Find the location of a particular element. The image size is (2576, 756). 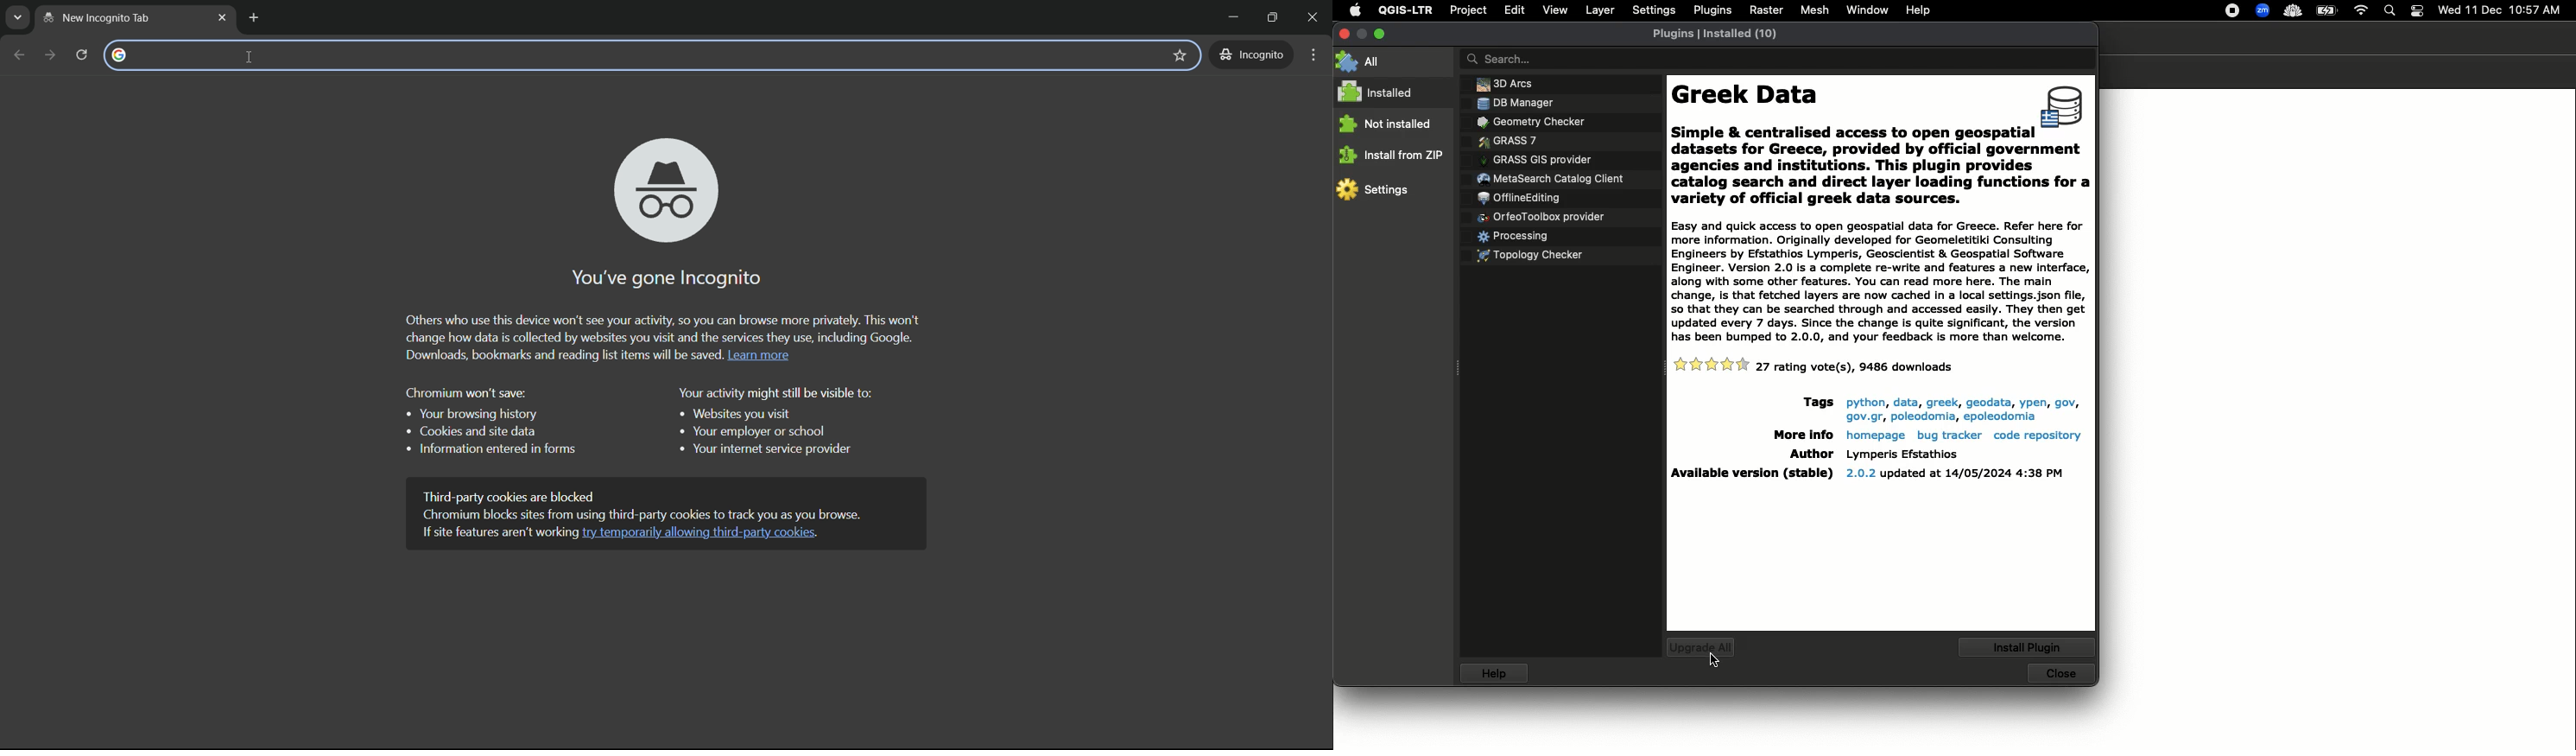

cursor is located at coordinates (245, 58).